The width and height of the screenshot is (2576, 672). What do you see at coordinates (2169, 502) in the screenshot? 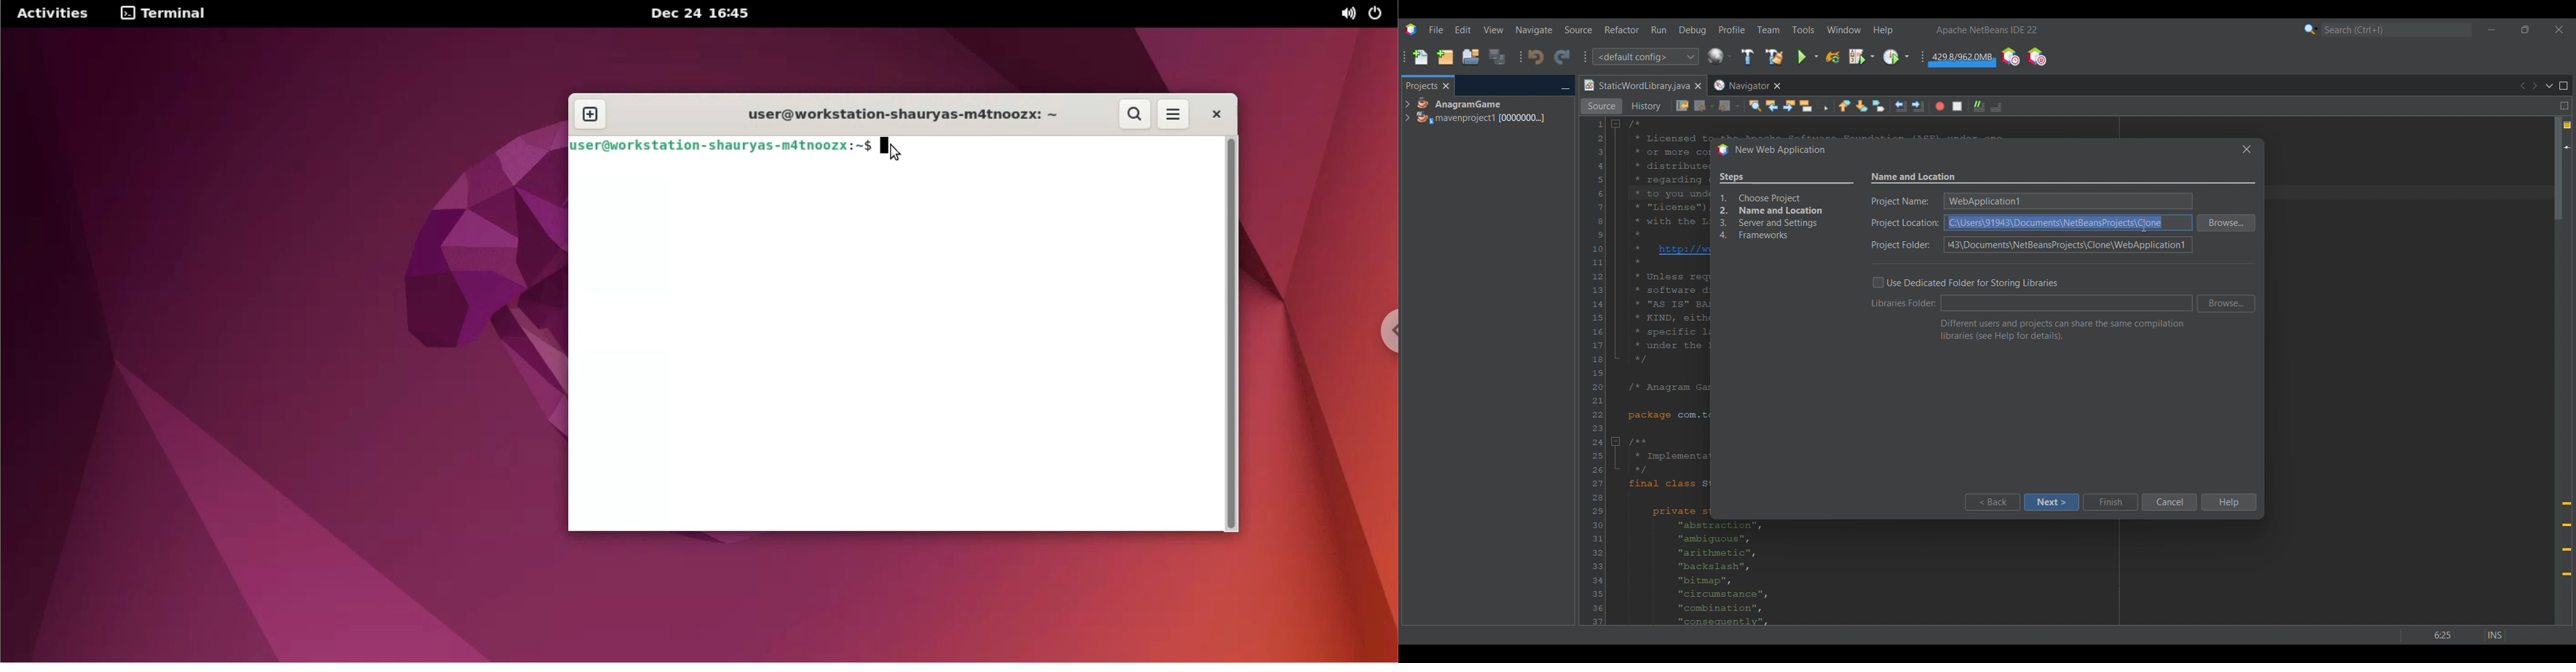
I see `Cancel` at bounding box center [2169, 502].